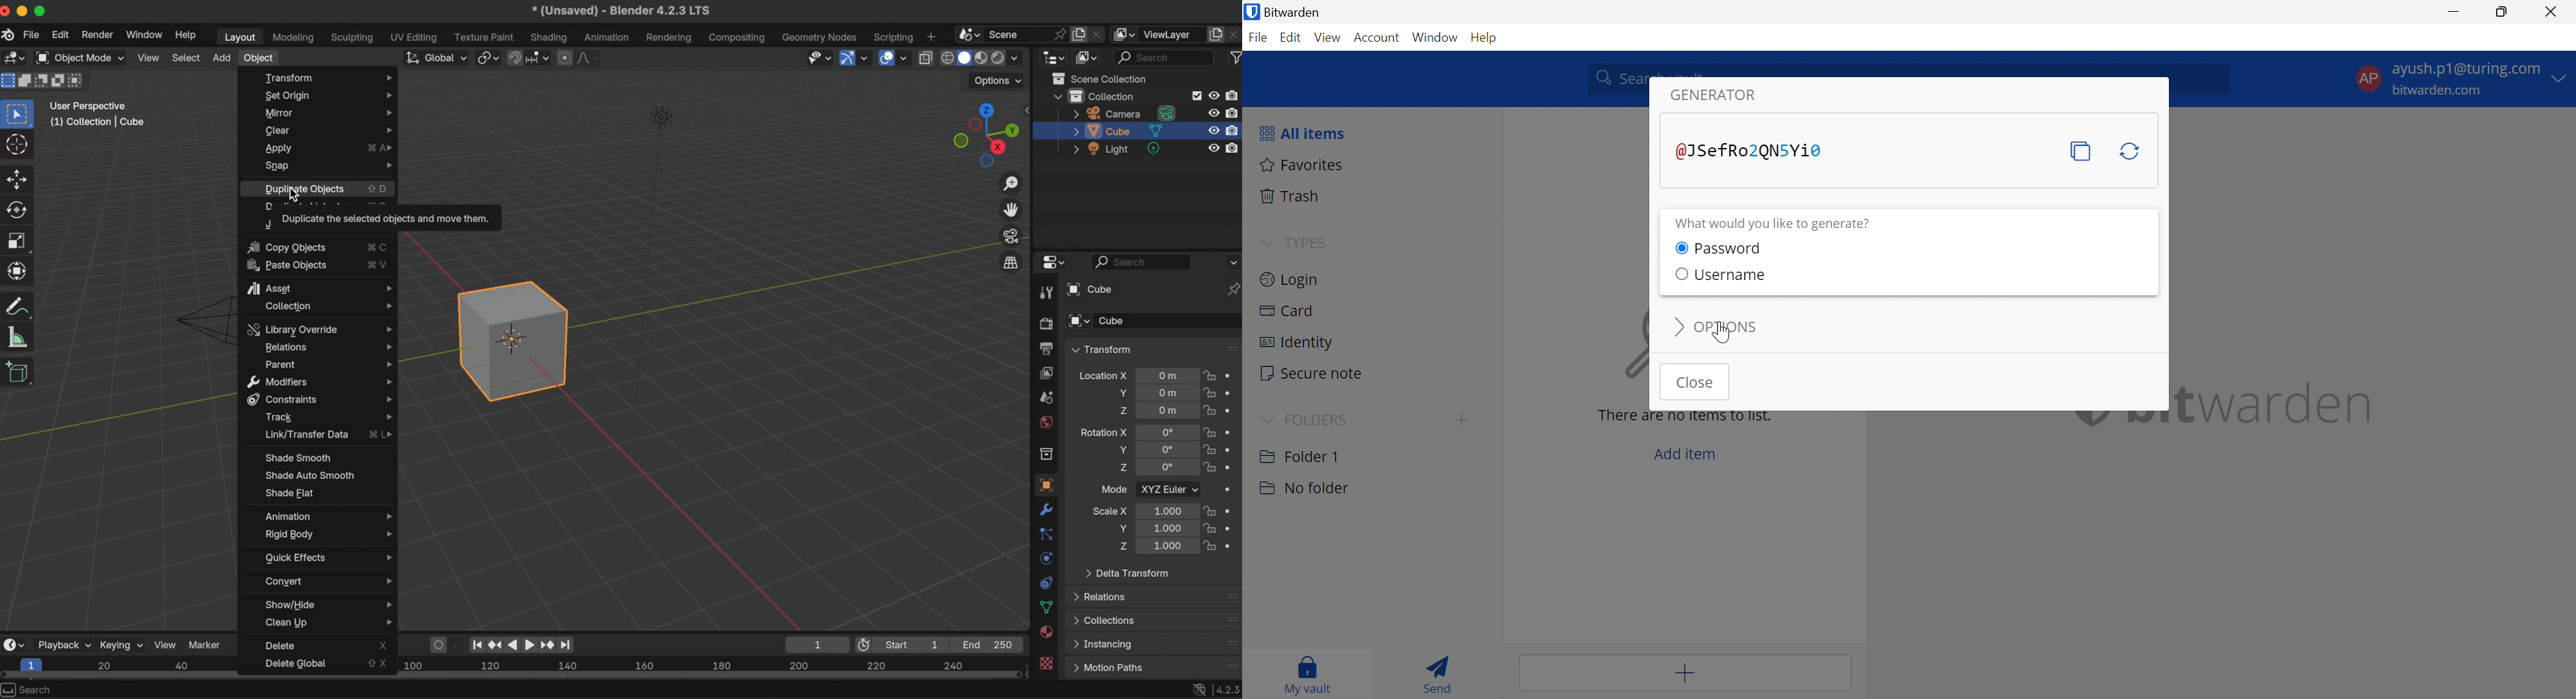 Image resolution: width=2576 pixels, height=700 pixels. What do you see at coordinates (2132, 153) in the screenshot?
I see `Regenerate password` at bounding box center [2132, 153].